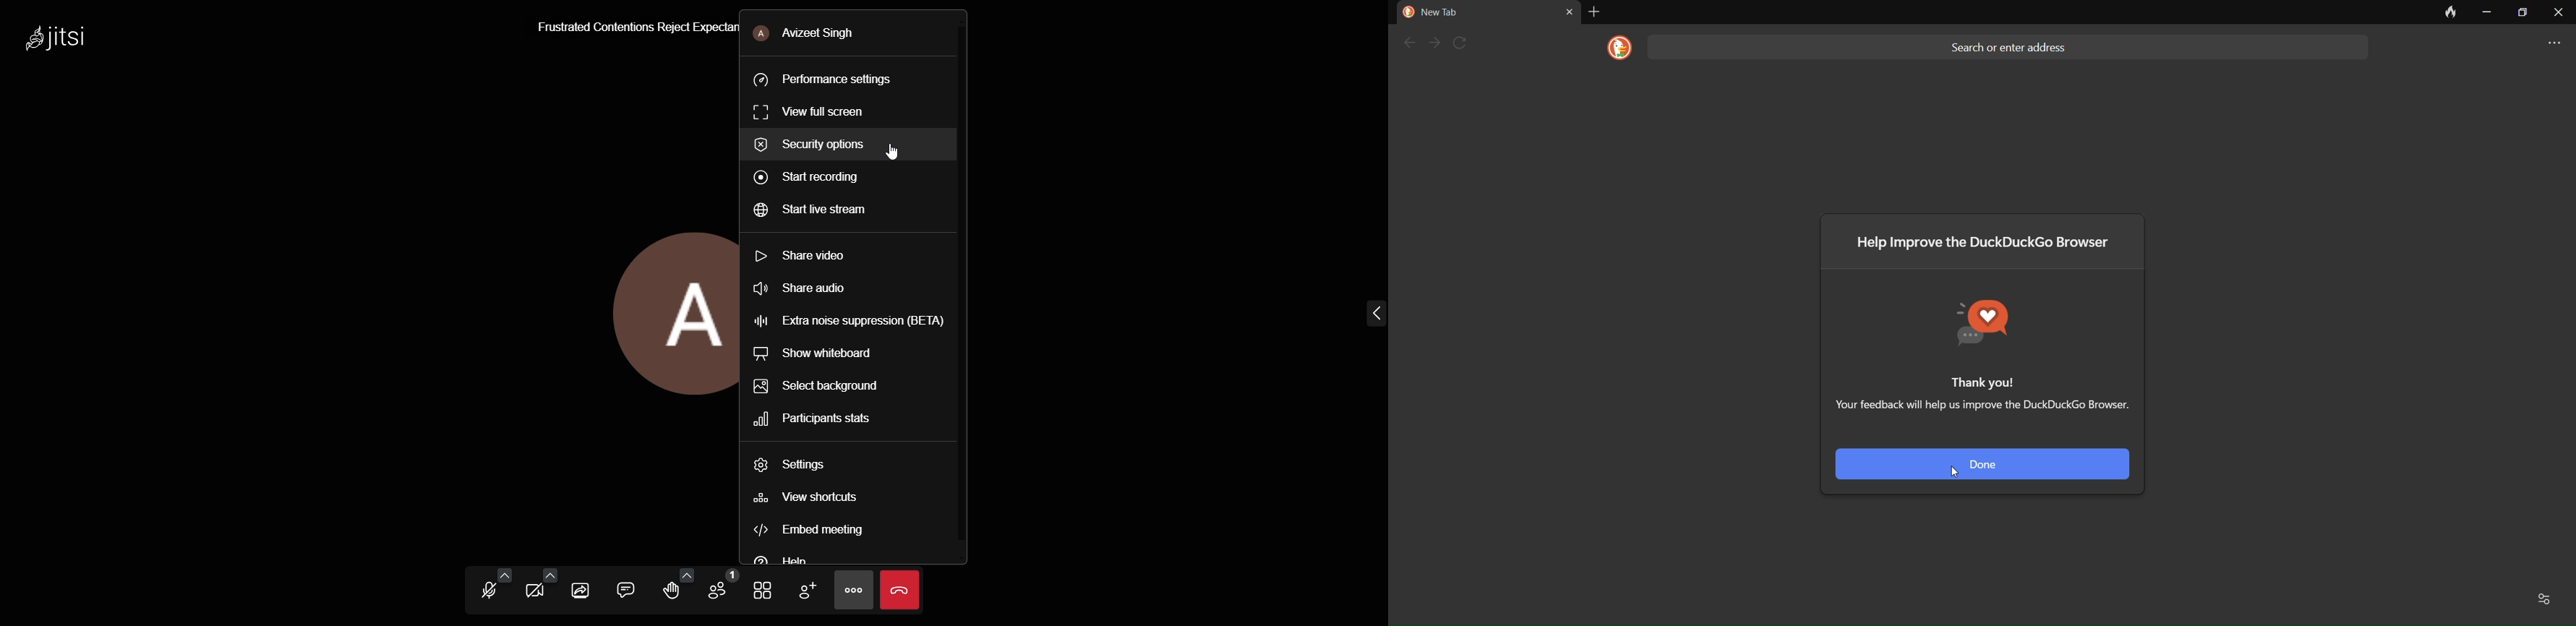  What do you see at coordinates (1408, 43) in the screenshot?
I see `back` at bounding box center [1408, 43].